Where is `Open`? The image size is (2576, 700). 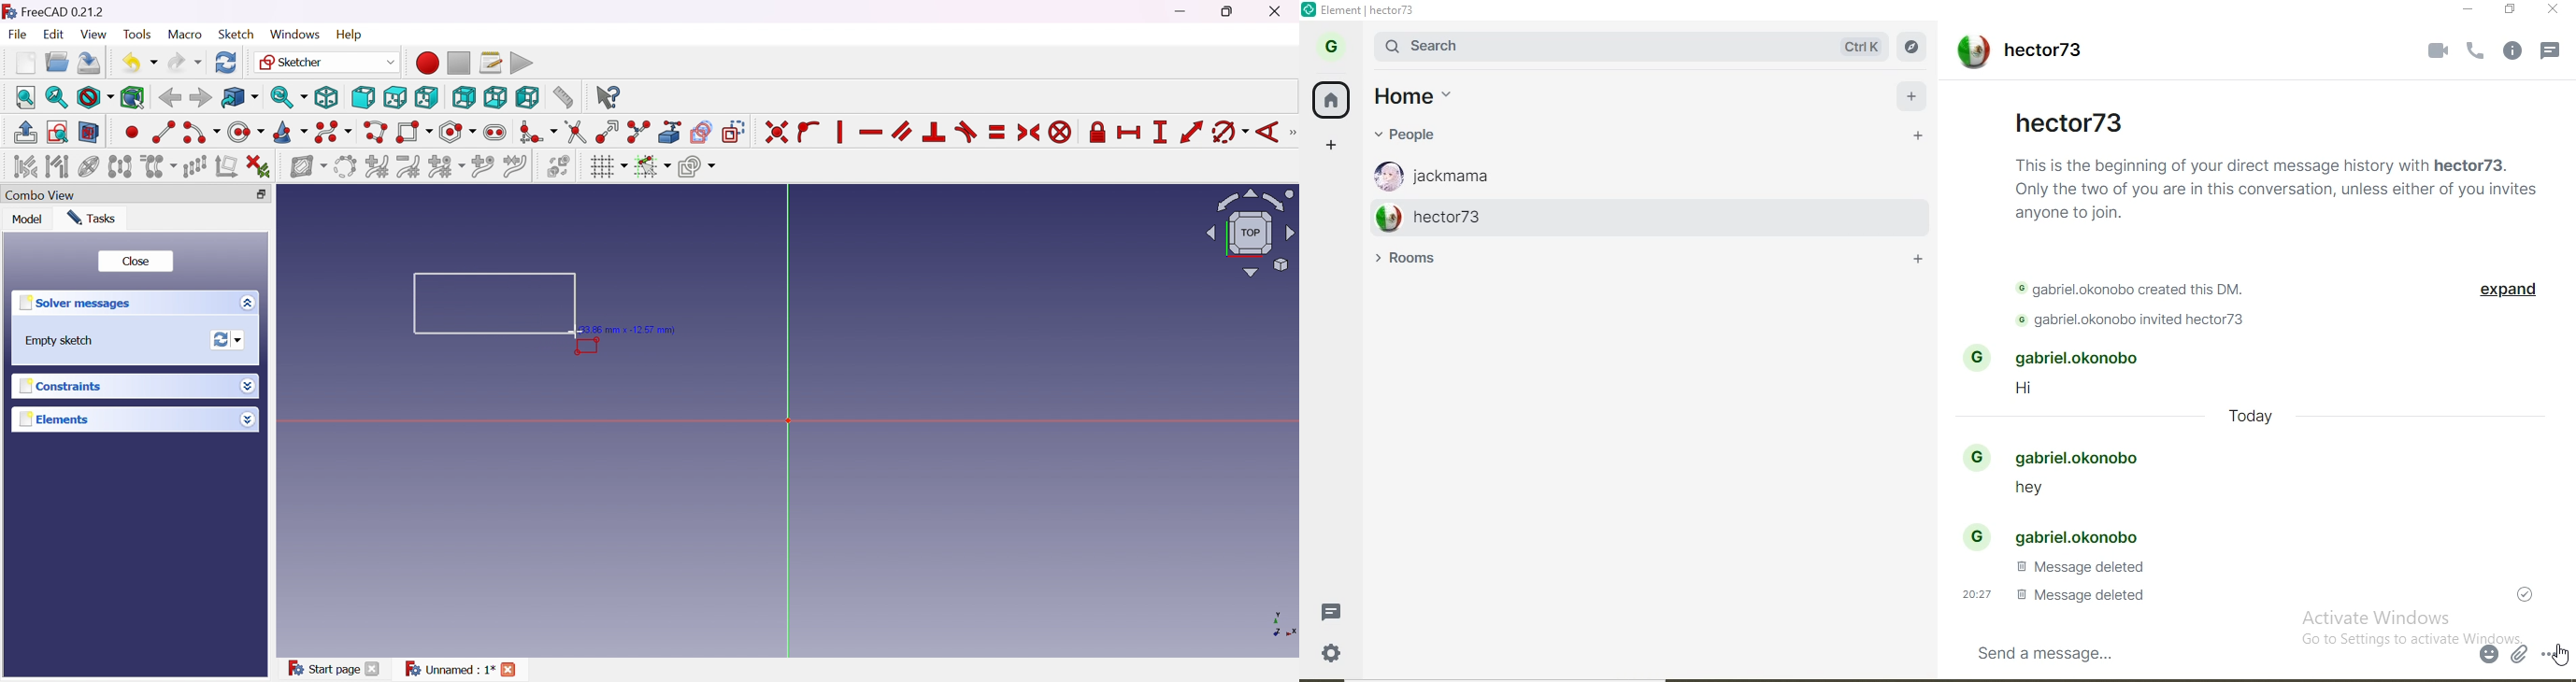
Open is located at coordinates (56, 62).